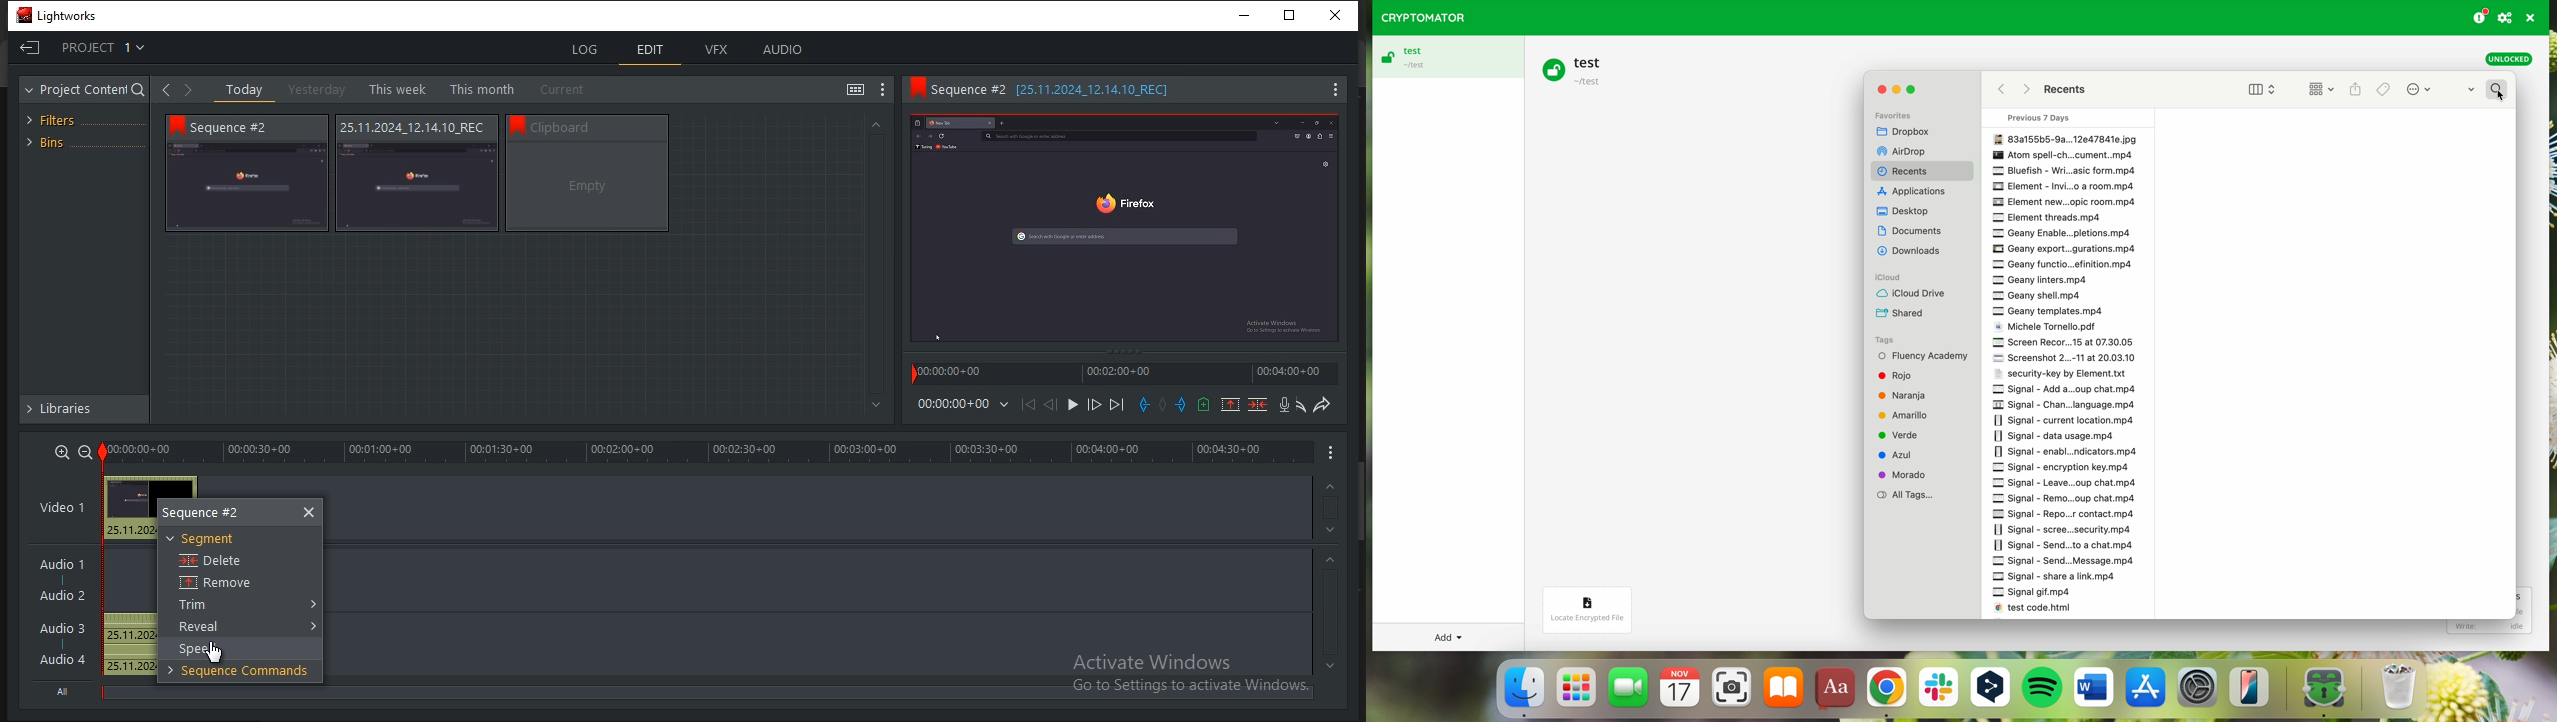 This screenshot has width=2576, height=728. What do you see at coordinates (83, 89) in the screenshot?
I see `project content` at bounding box center [83, 89].